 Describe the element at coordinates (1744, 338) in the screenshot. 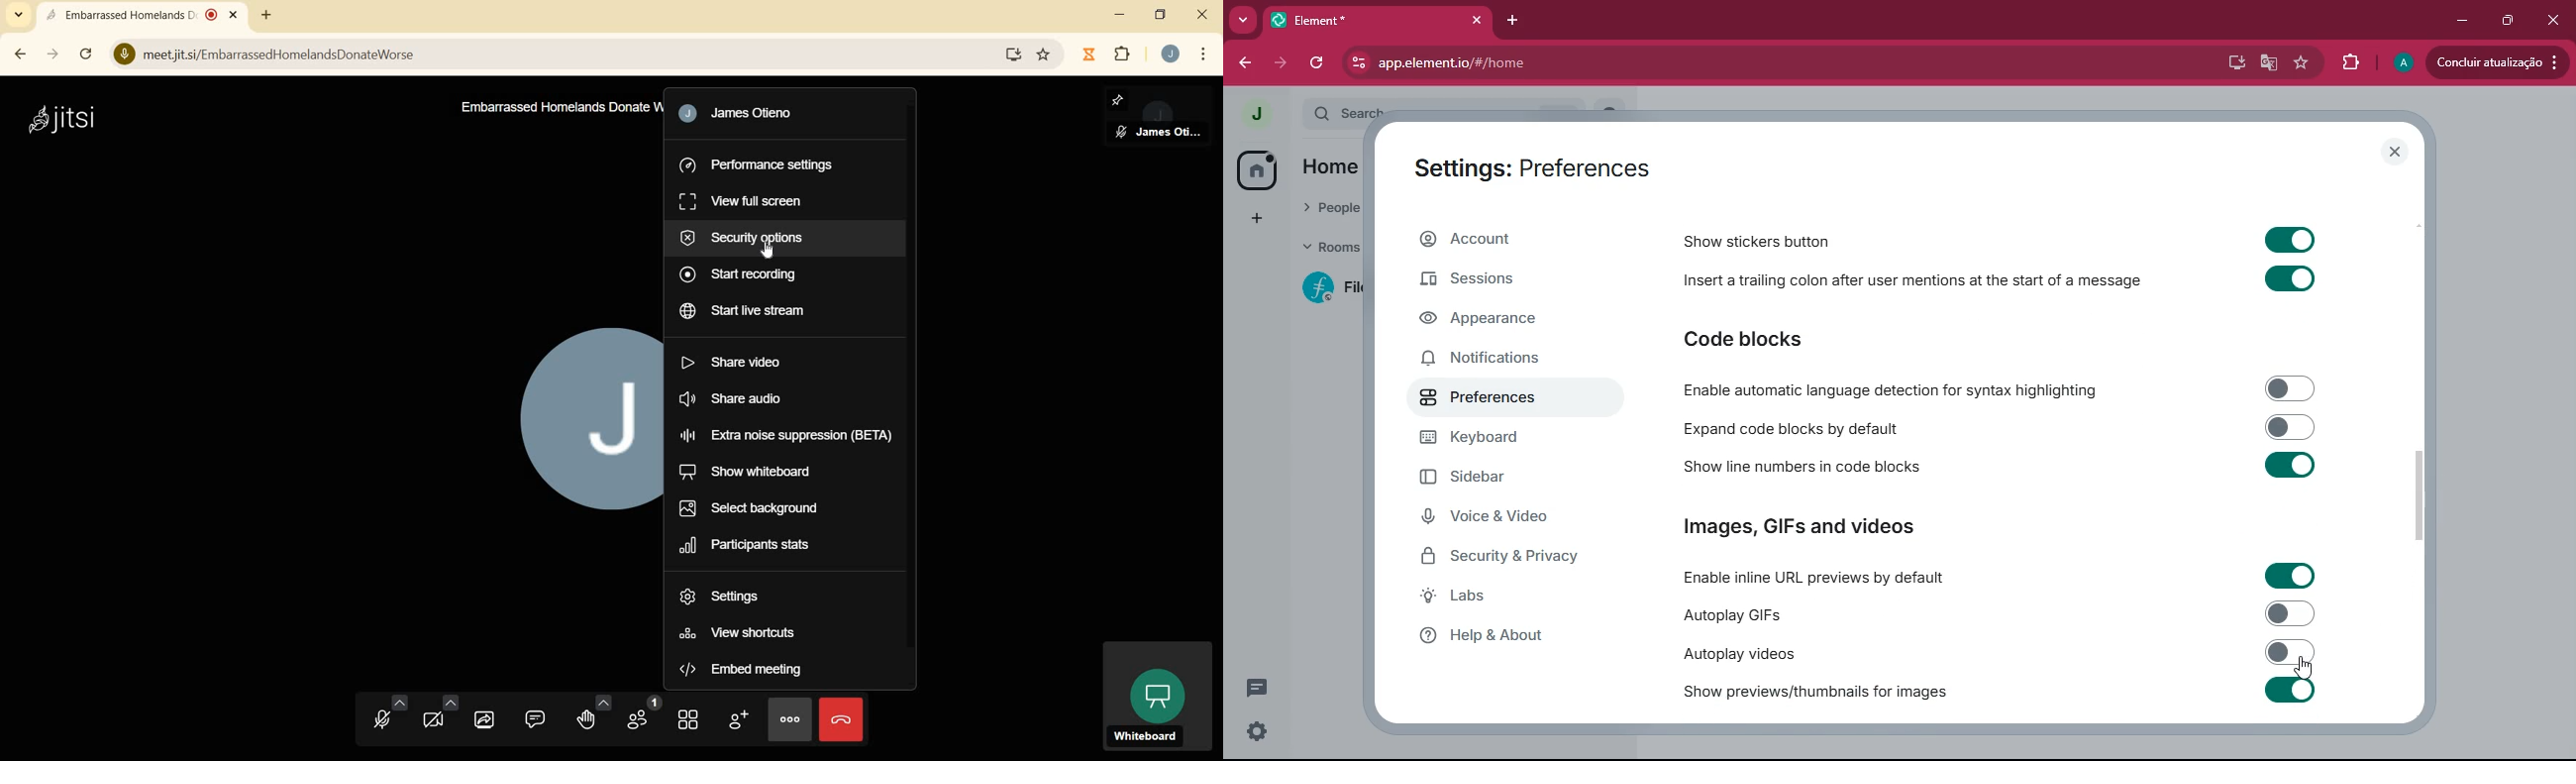

I see `code blocks` at that location.